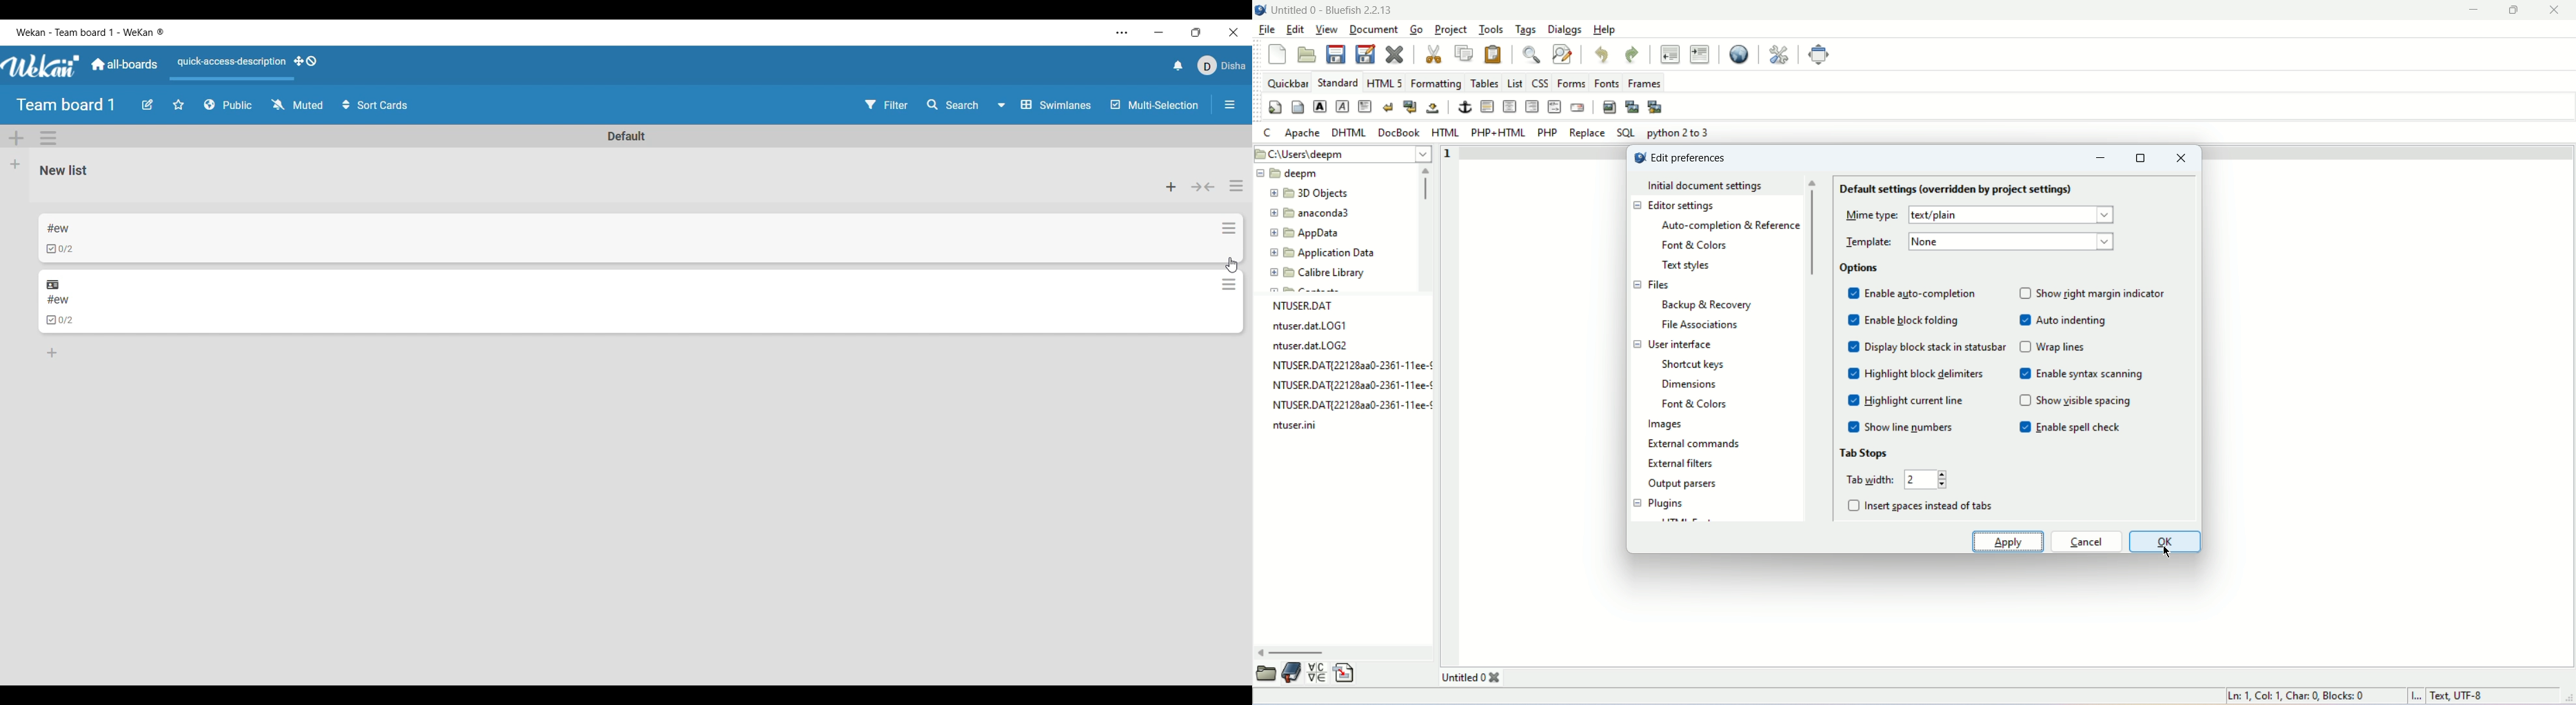  Describe the element at coordinates (1717, 186) in the screenshot. I see `initial document settings` at that location.